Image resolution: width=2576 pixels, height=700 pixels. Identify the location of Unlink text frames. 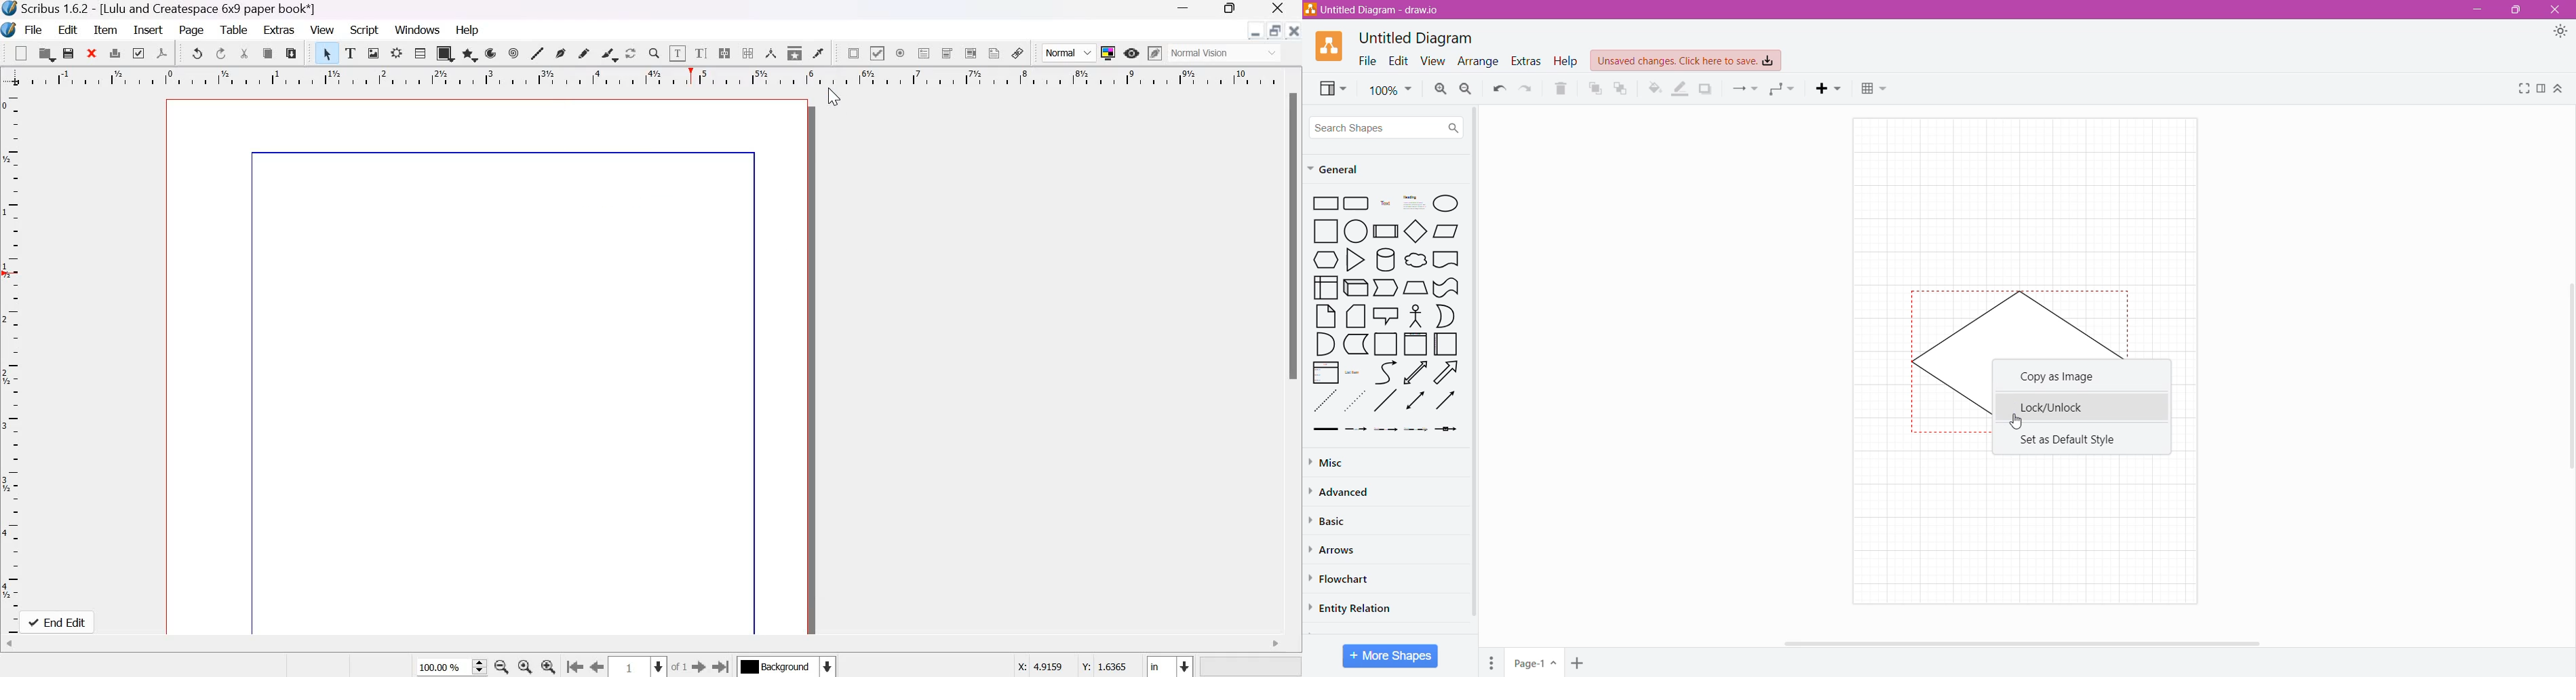
(747, 52).